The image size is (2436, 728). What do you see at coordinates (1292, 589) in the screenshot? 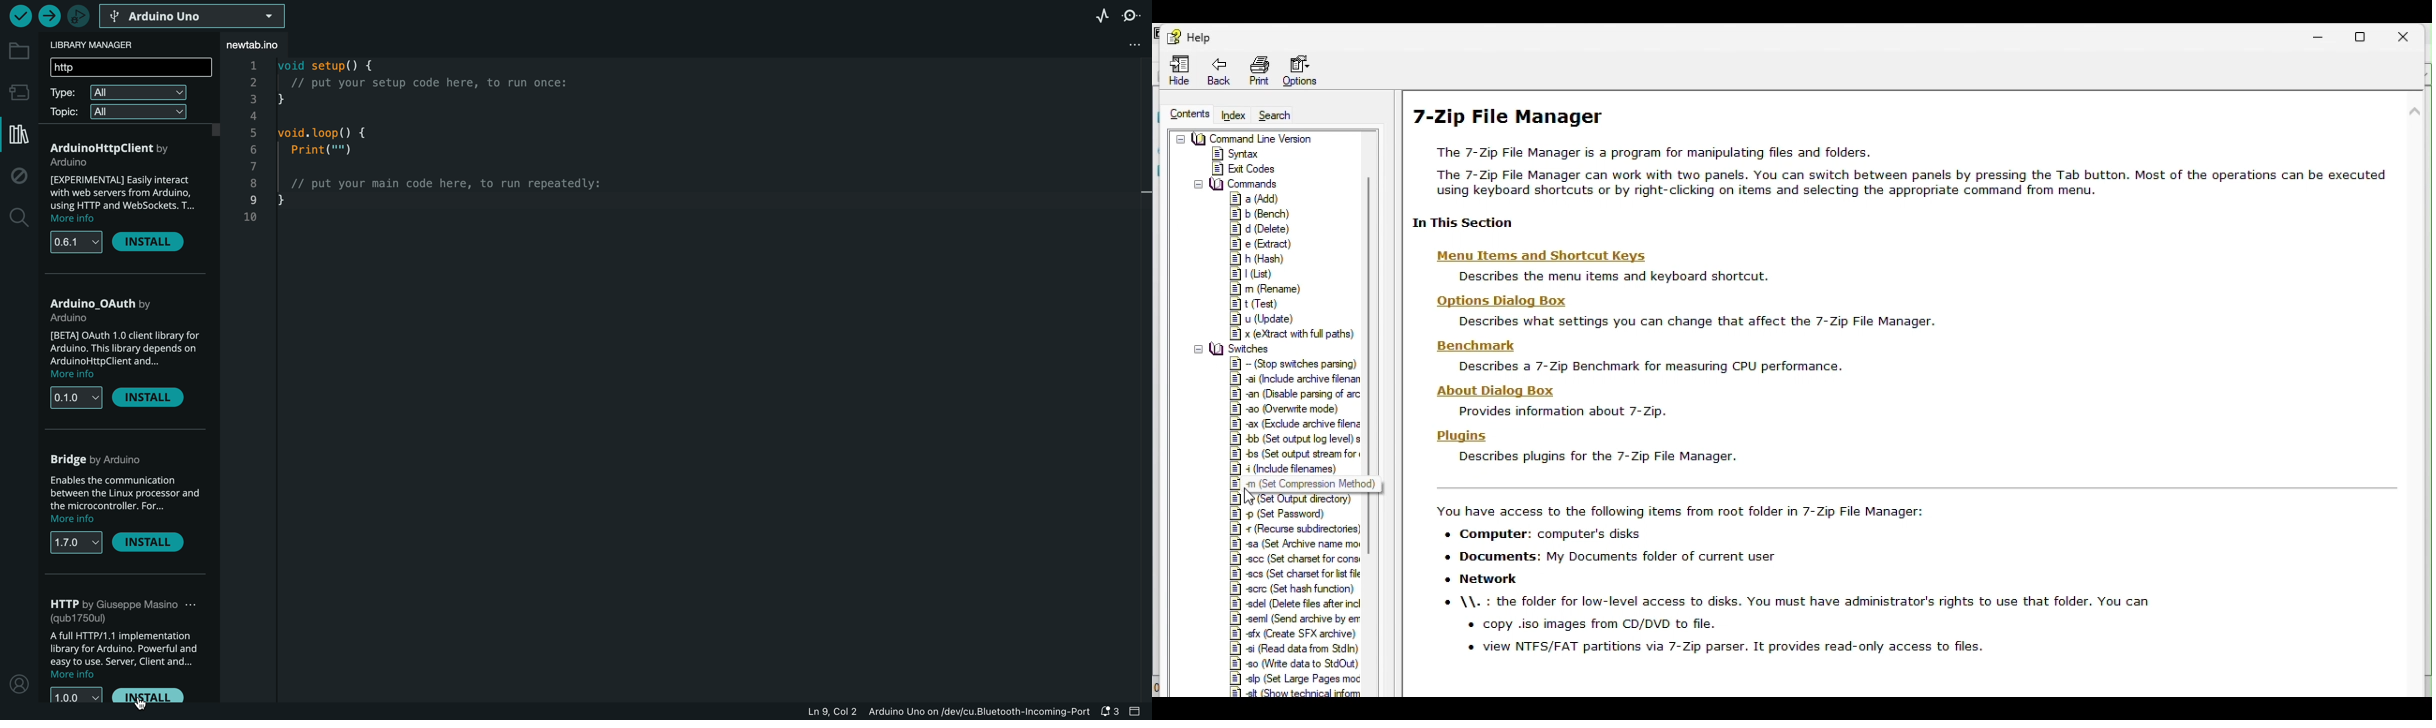
I see `scrc` at bounding box center [1292, 589].